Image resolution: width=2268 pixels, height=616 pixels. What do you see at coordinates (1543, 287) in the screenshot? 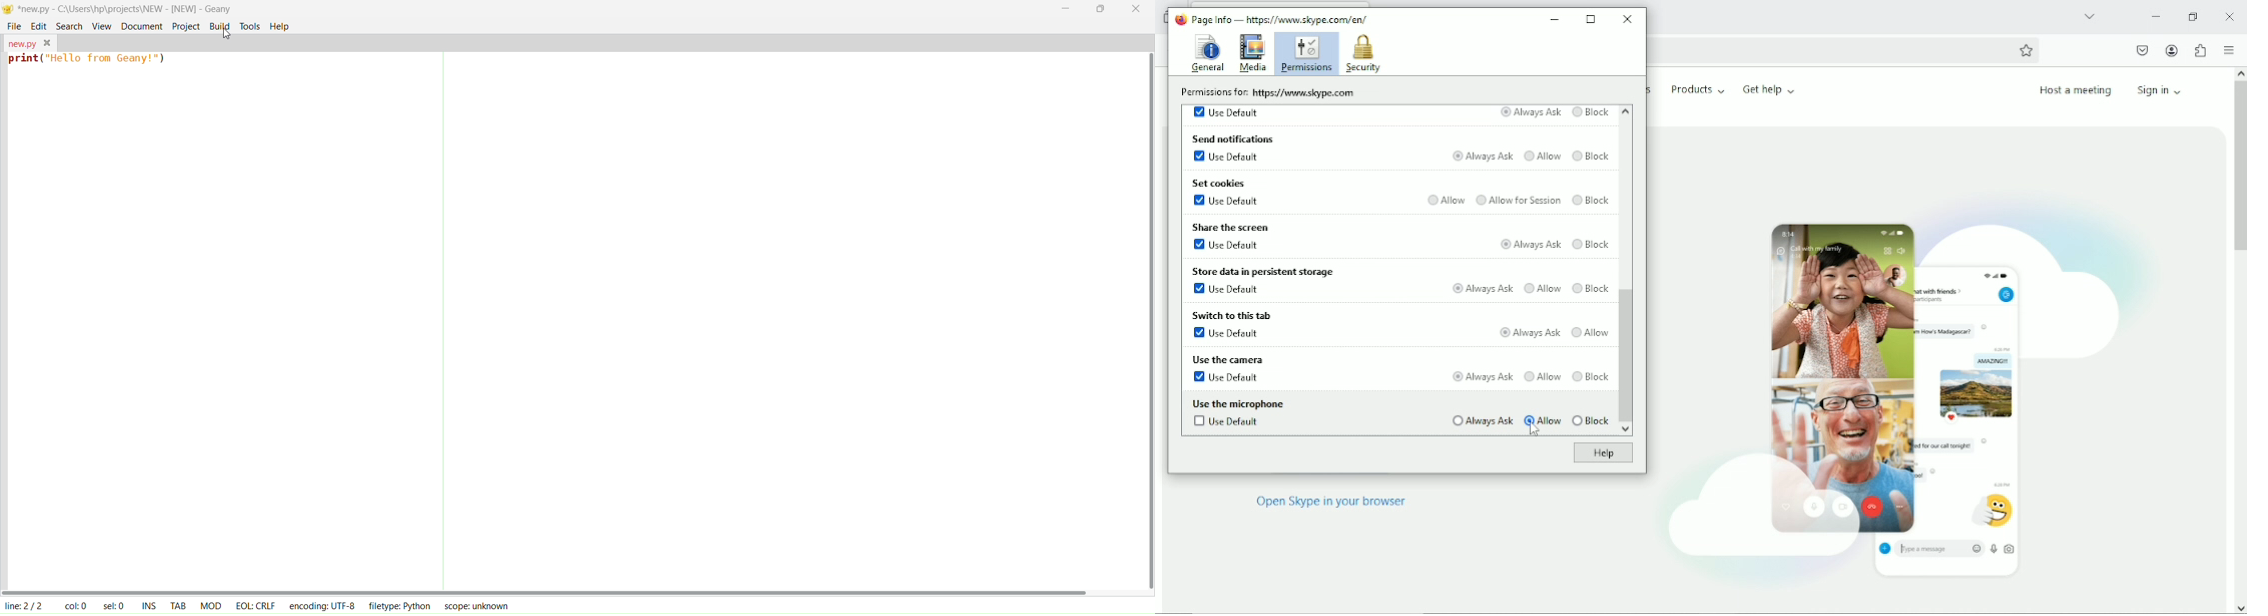
I see `Allow` at bounding box center [1543, 287].